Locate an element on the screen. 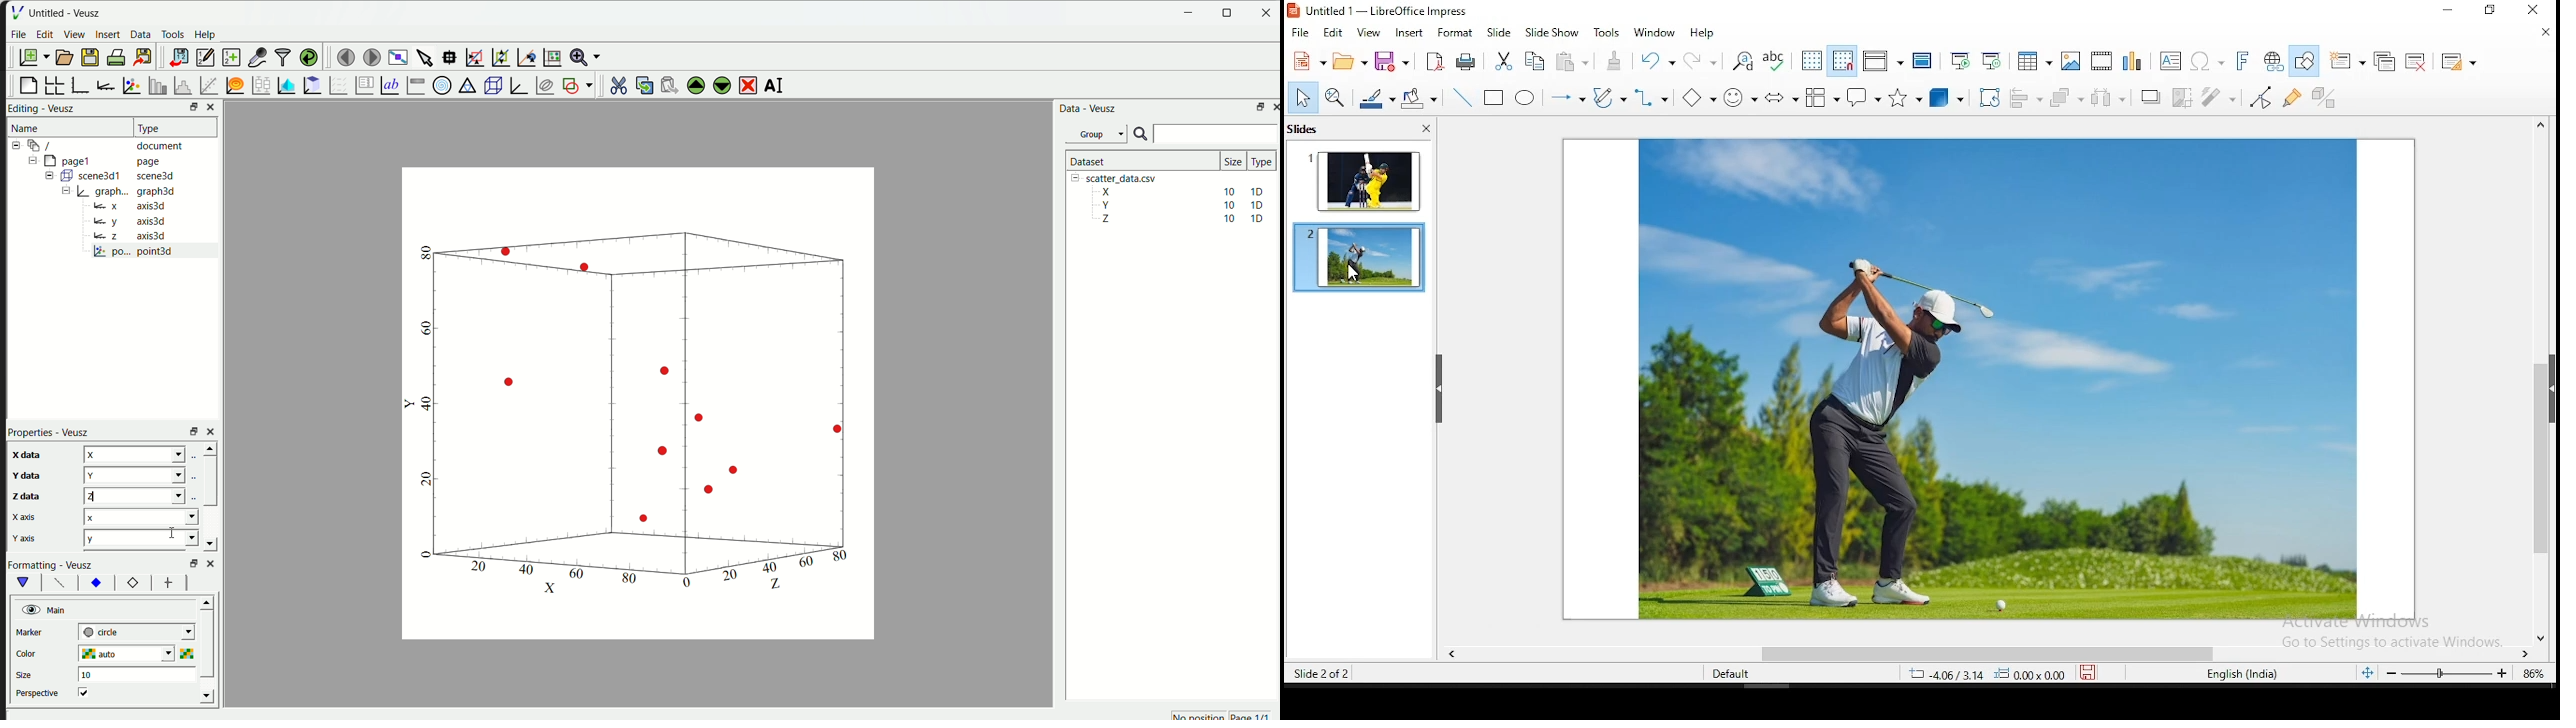 This screenshot has width=2576, height=728. insert fontwork text is located at coordinates (2241, 59).